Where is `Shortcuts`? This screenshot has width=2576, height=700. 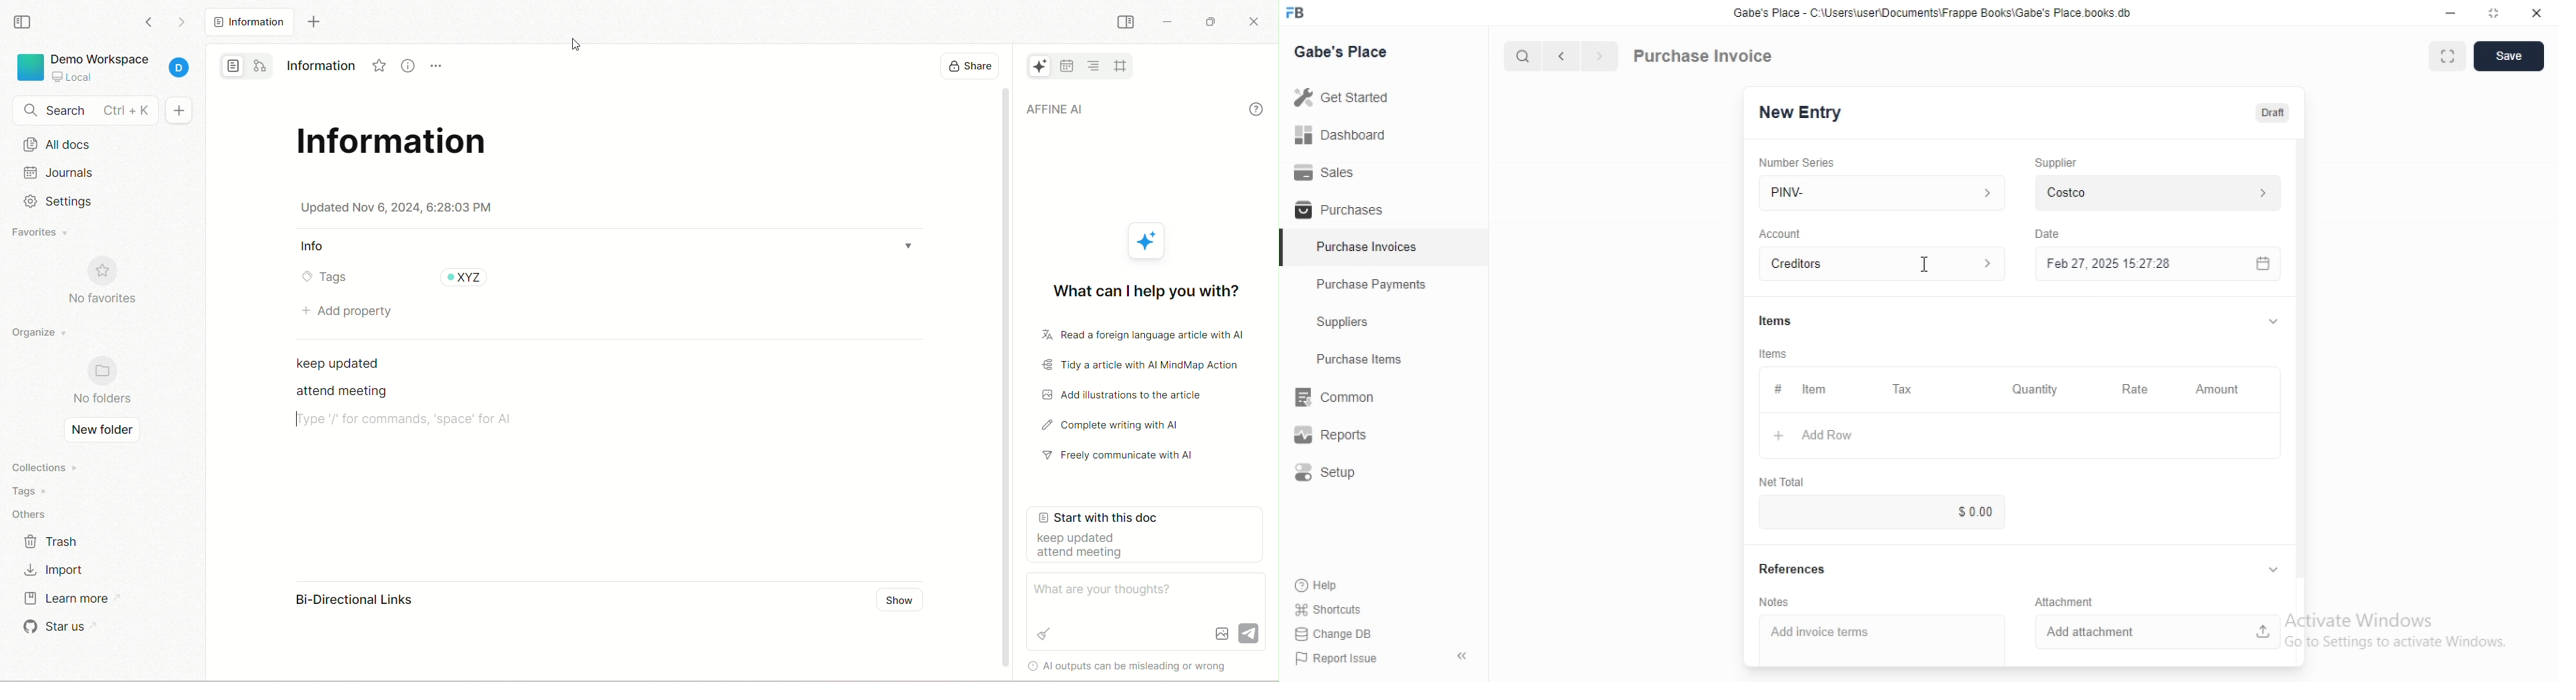 Shortcuts is located at coordinates (1329, 609).